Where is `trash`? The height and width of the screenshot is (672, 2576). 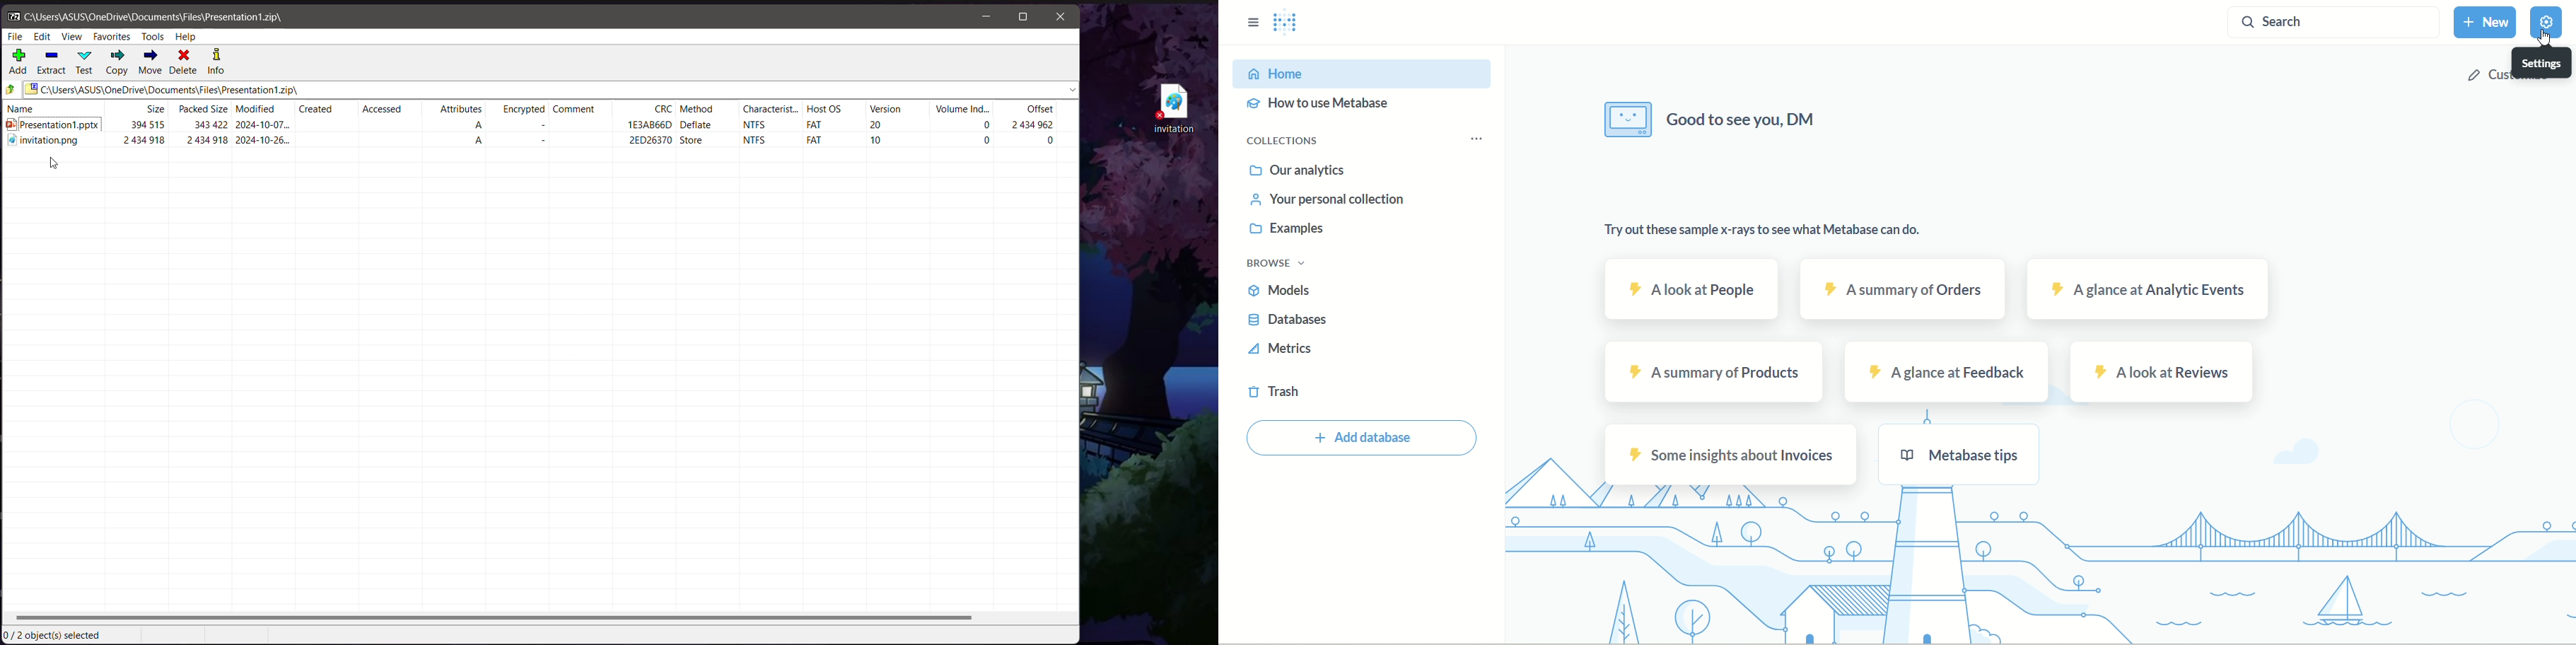
trash is located at coordinates (1275, 395).